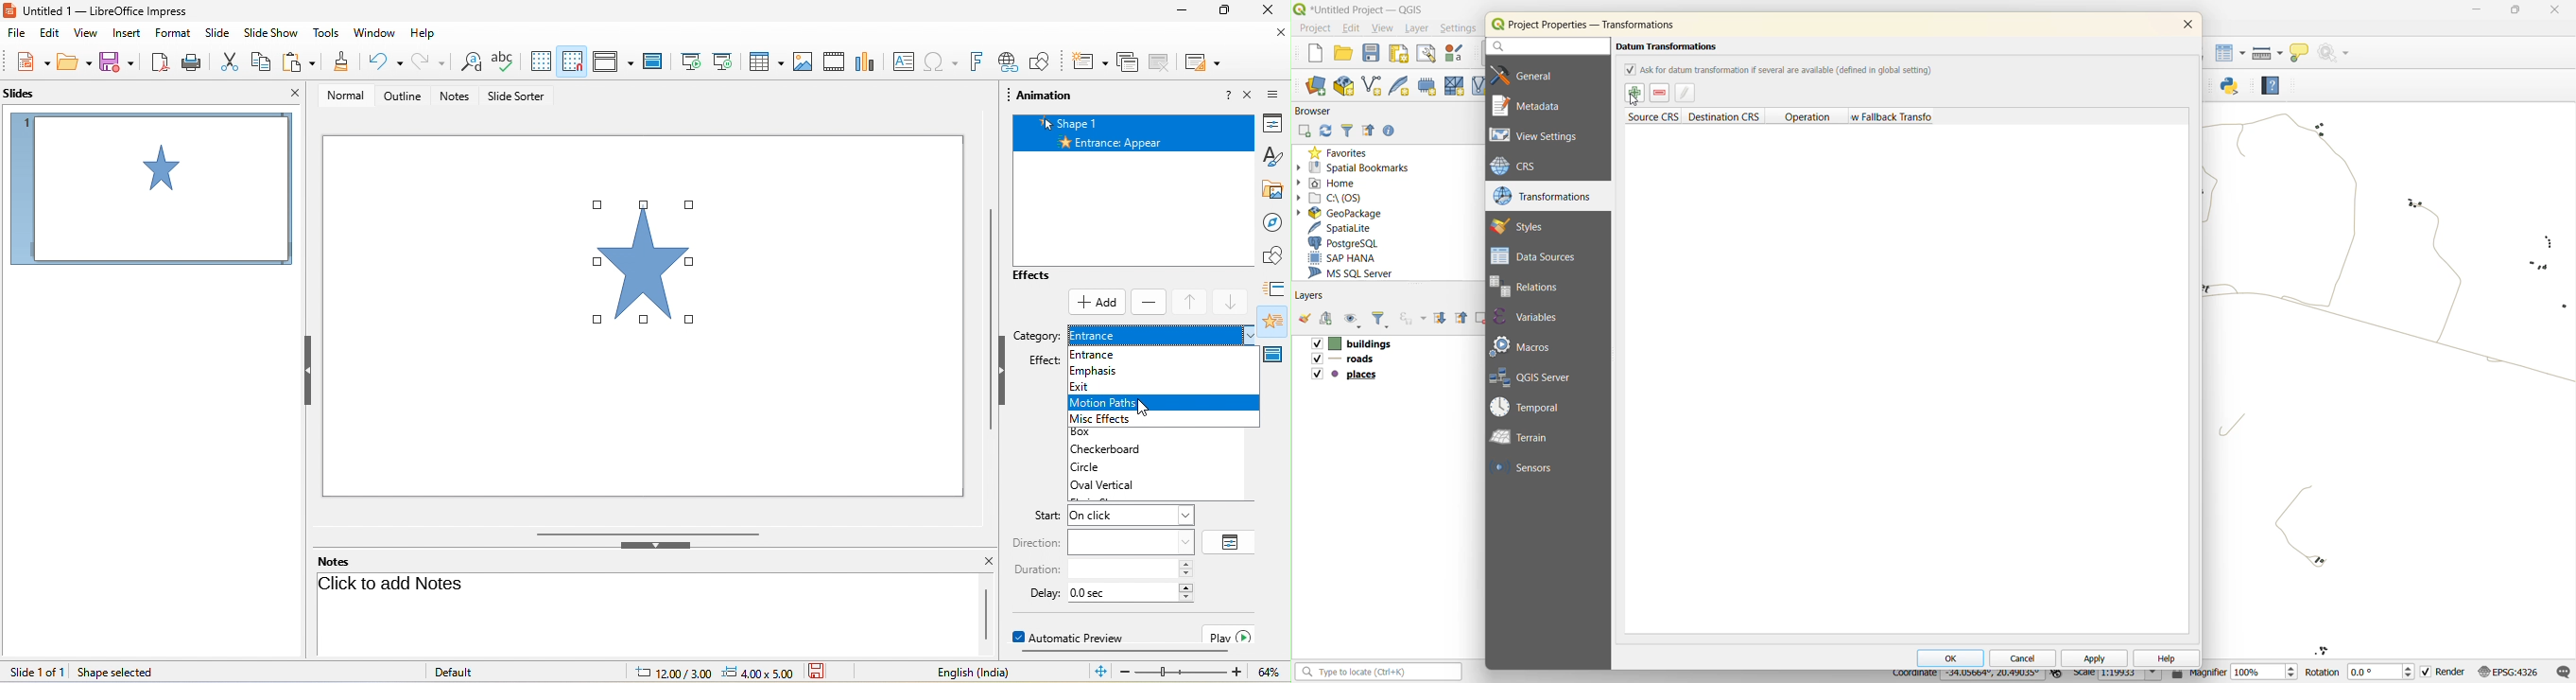 The width and height of the screenshot is (2576, 700). I want to click on places, so click(1346, 375).